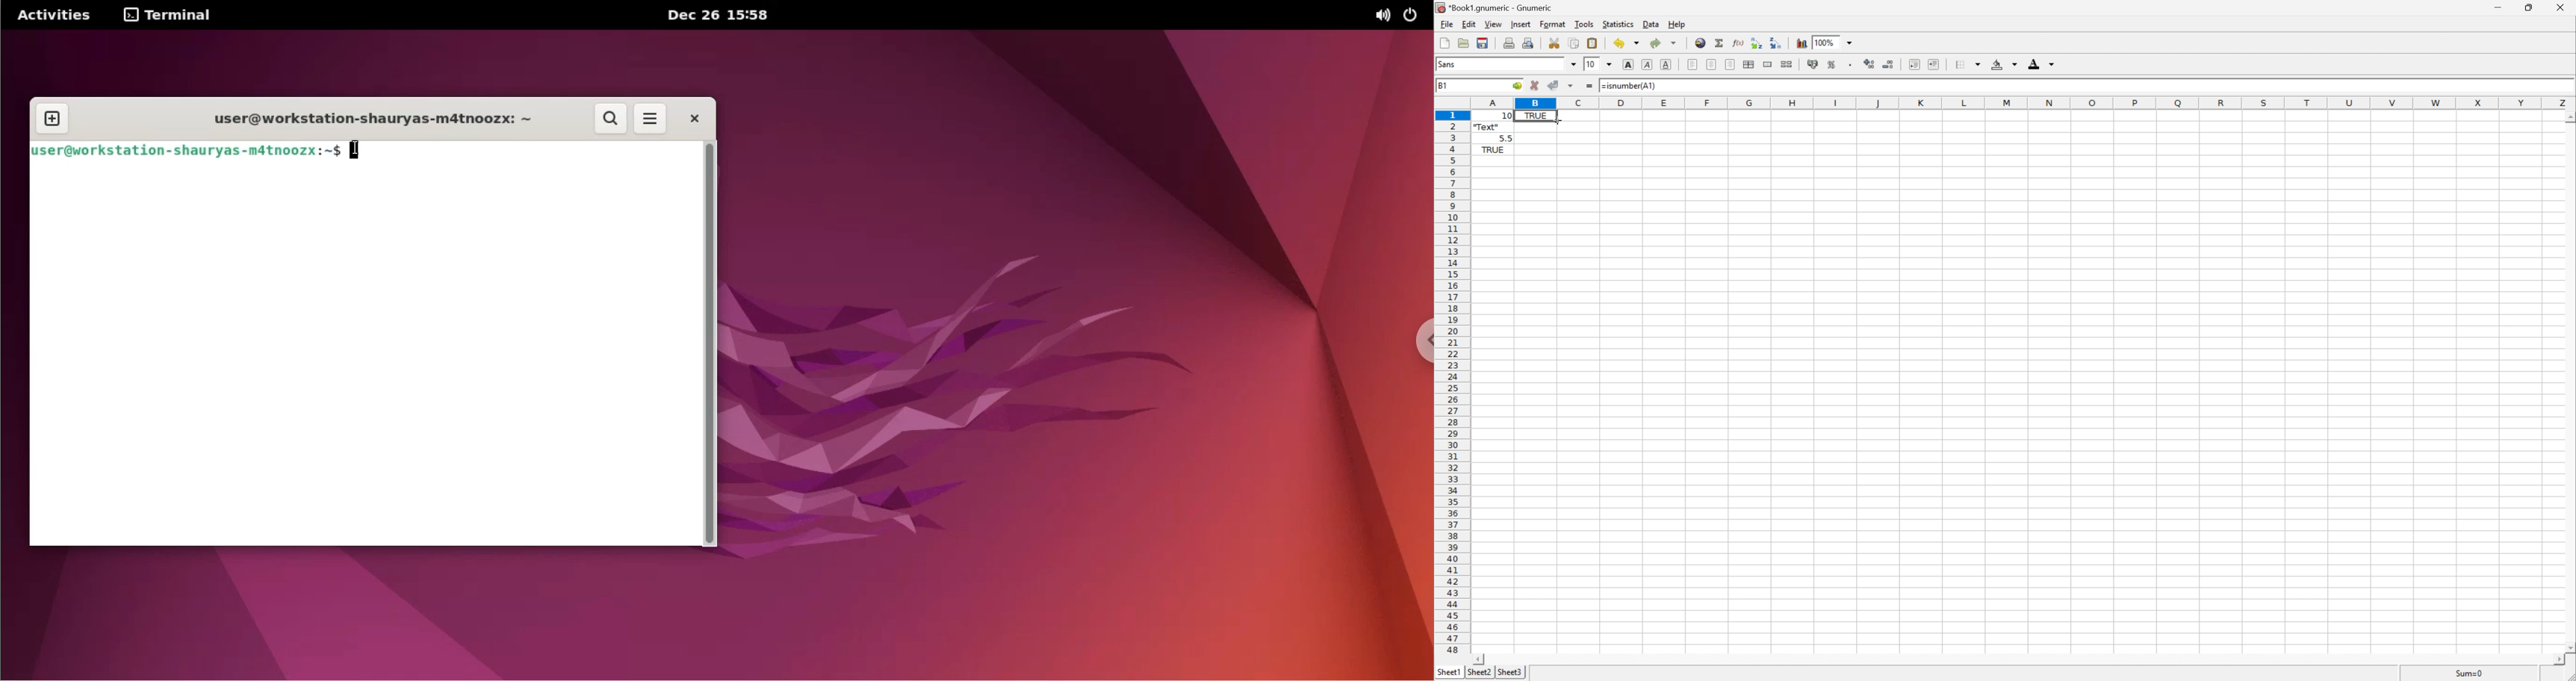 The height and width of the screenshot is (700, 2576). I want to click on 100%, so click(1826, 42).